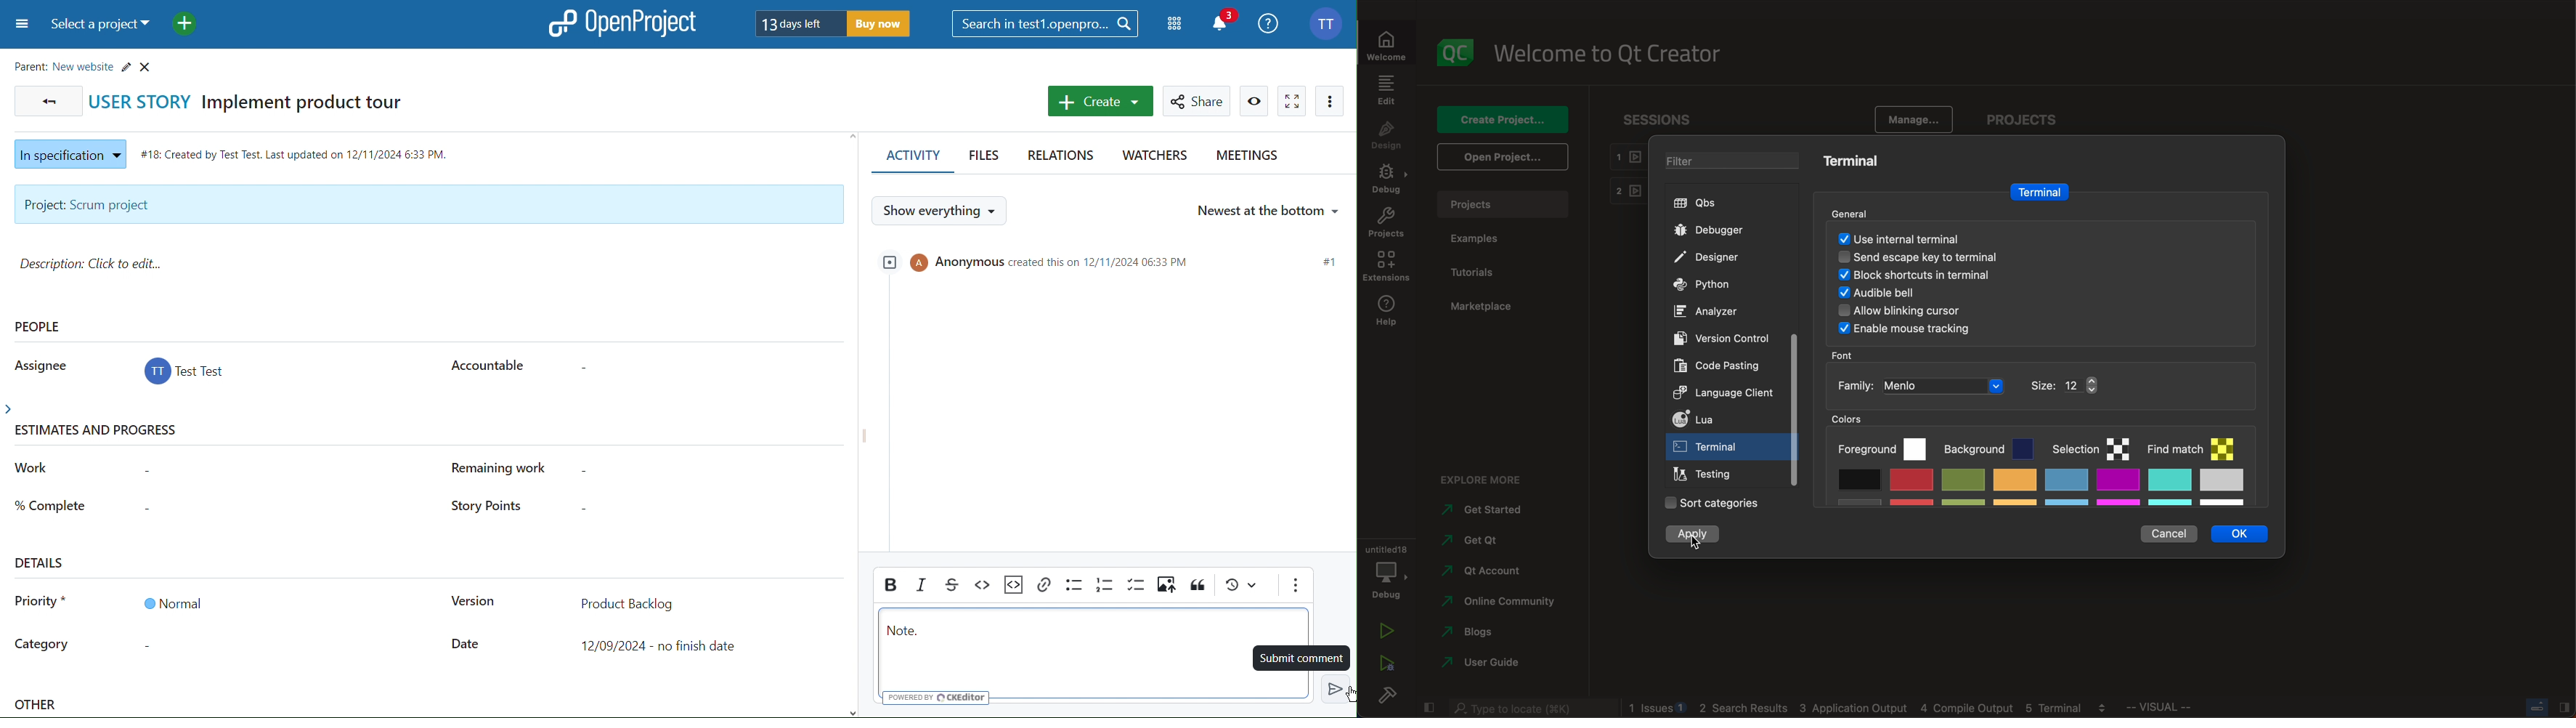  I want to click on Menu, so click(20, 25).